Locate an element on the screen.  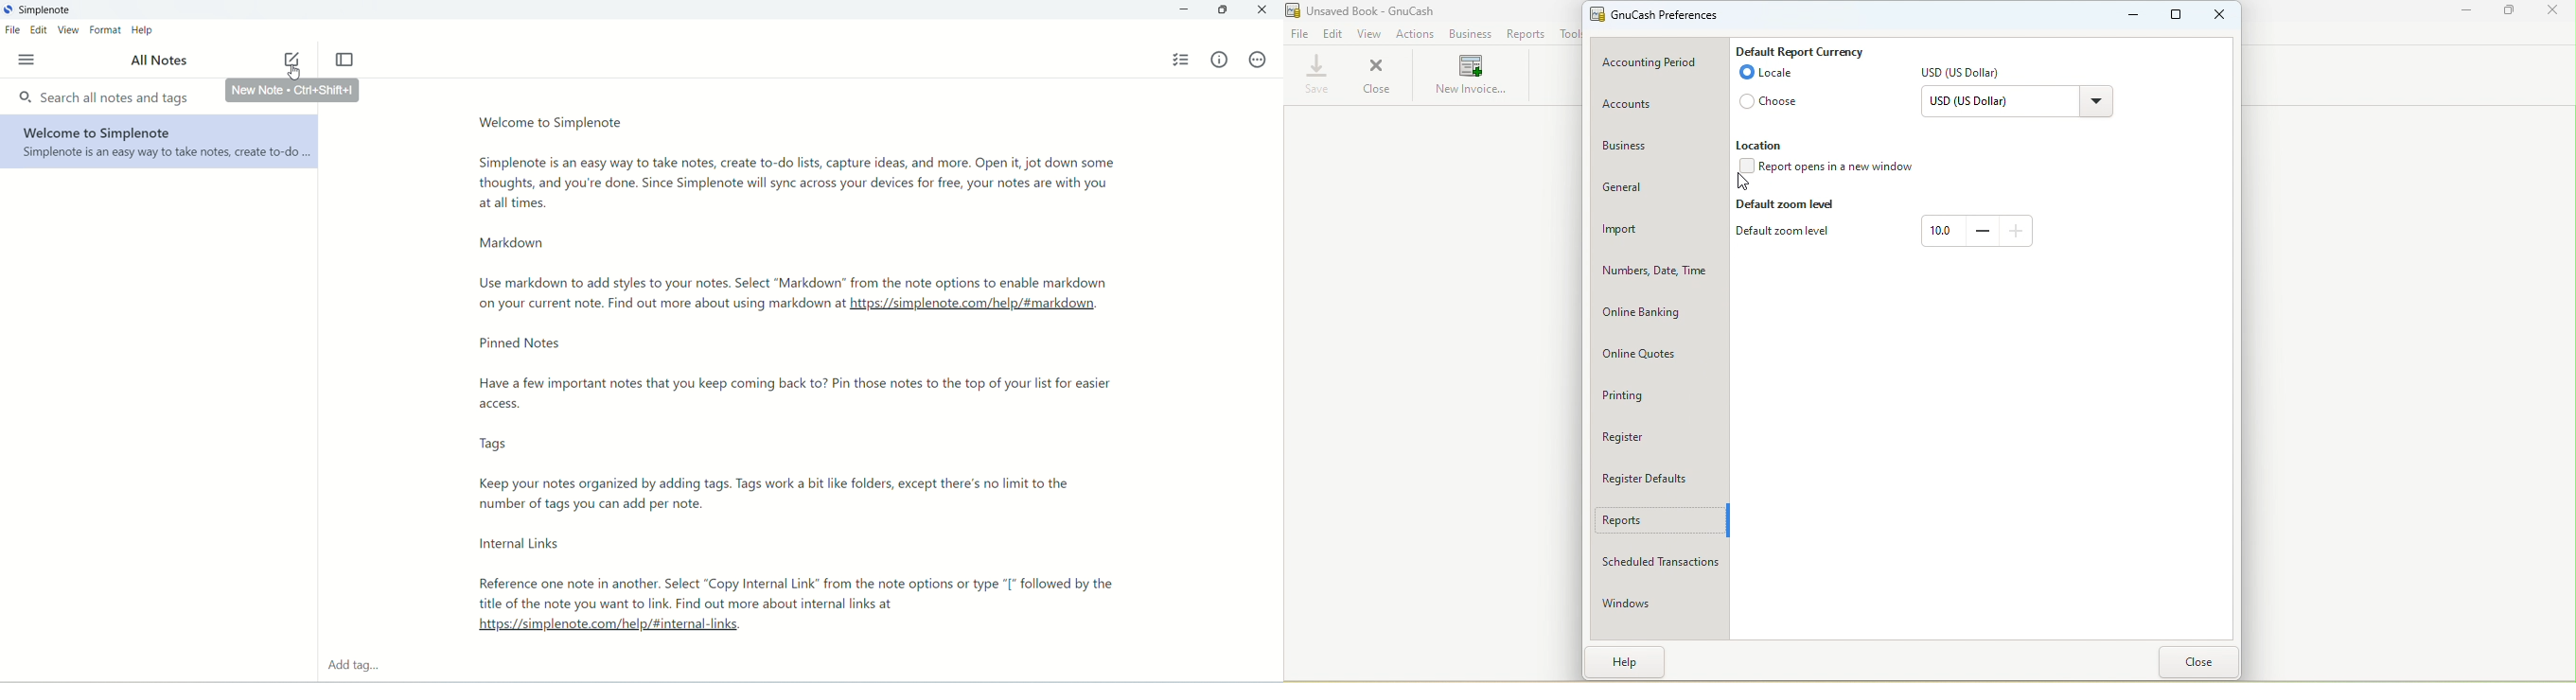
logo is located at coordinates (9, 9).